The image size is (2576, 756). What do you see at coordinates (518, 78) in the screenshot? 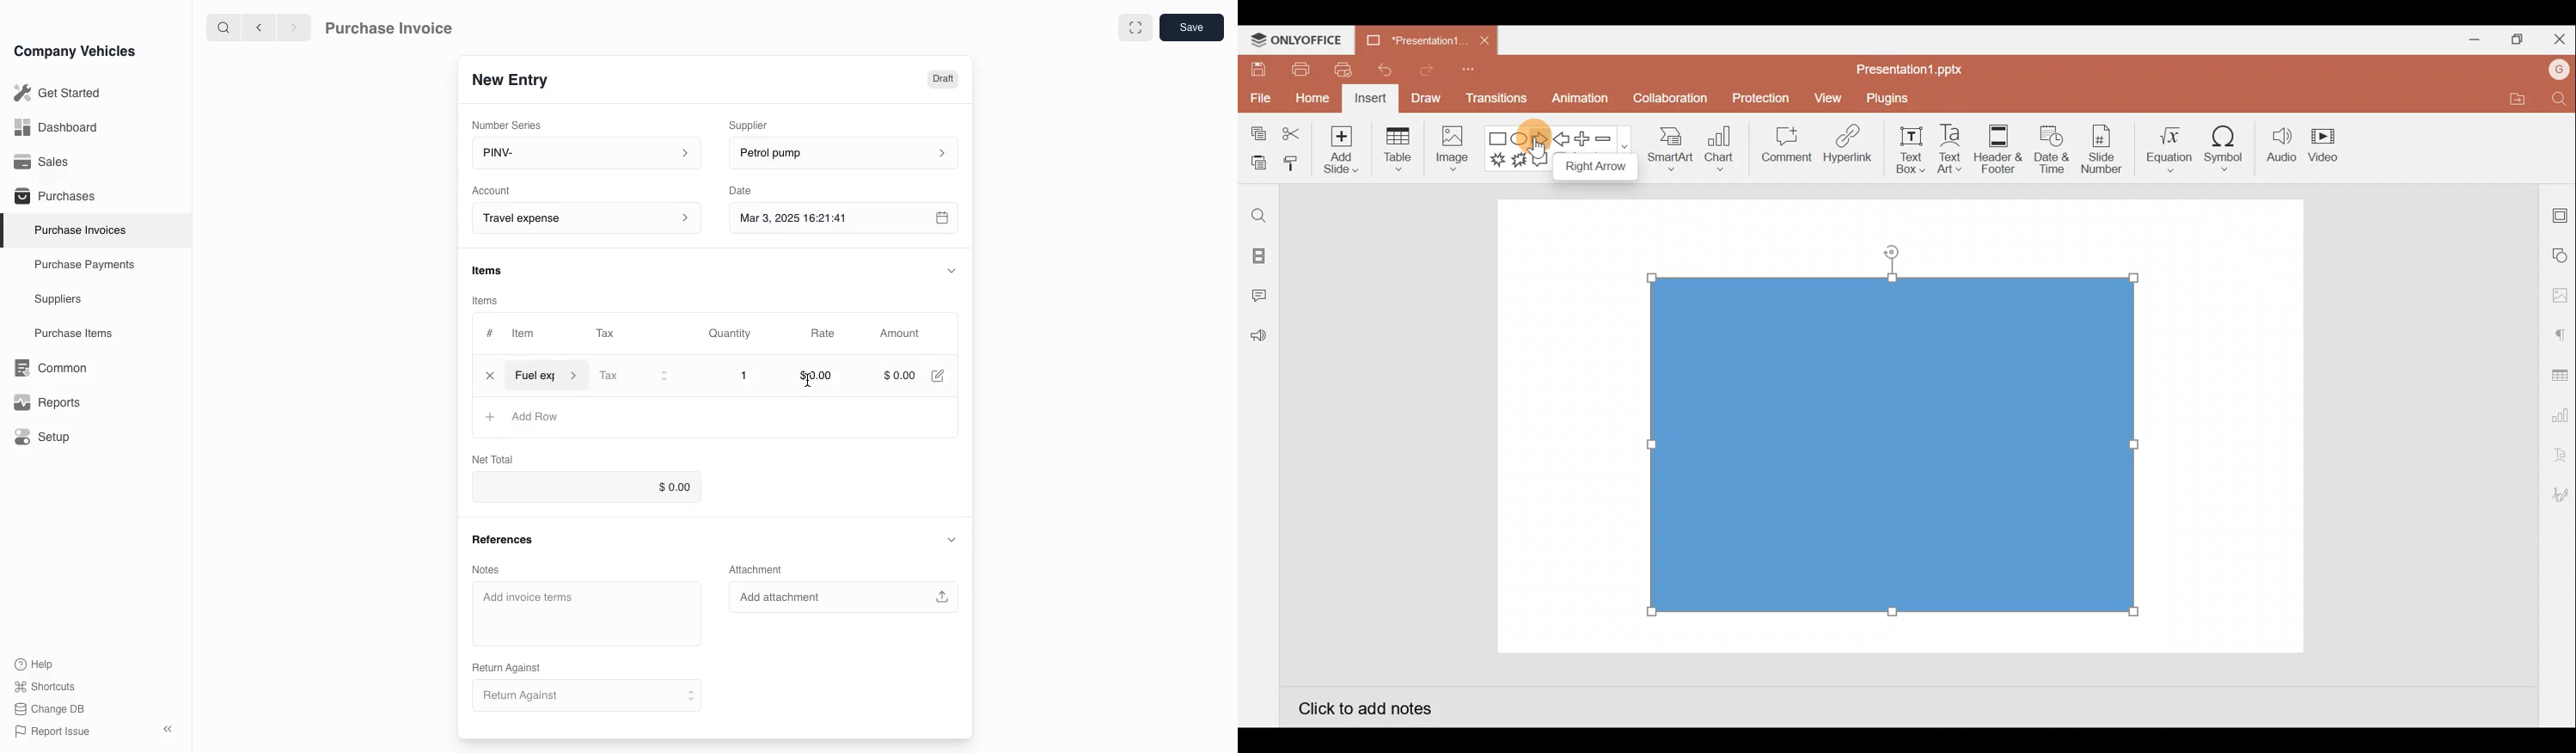
I see `New Entry` at bounding box center [518, 78].